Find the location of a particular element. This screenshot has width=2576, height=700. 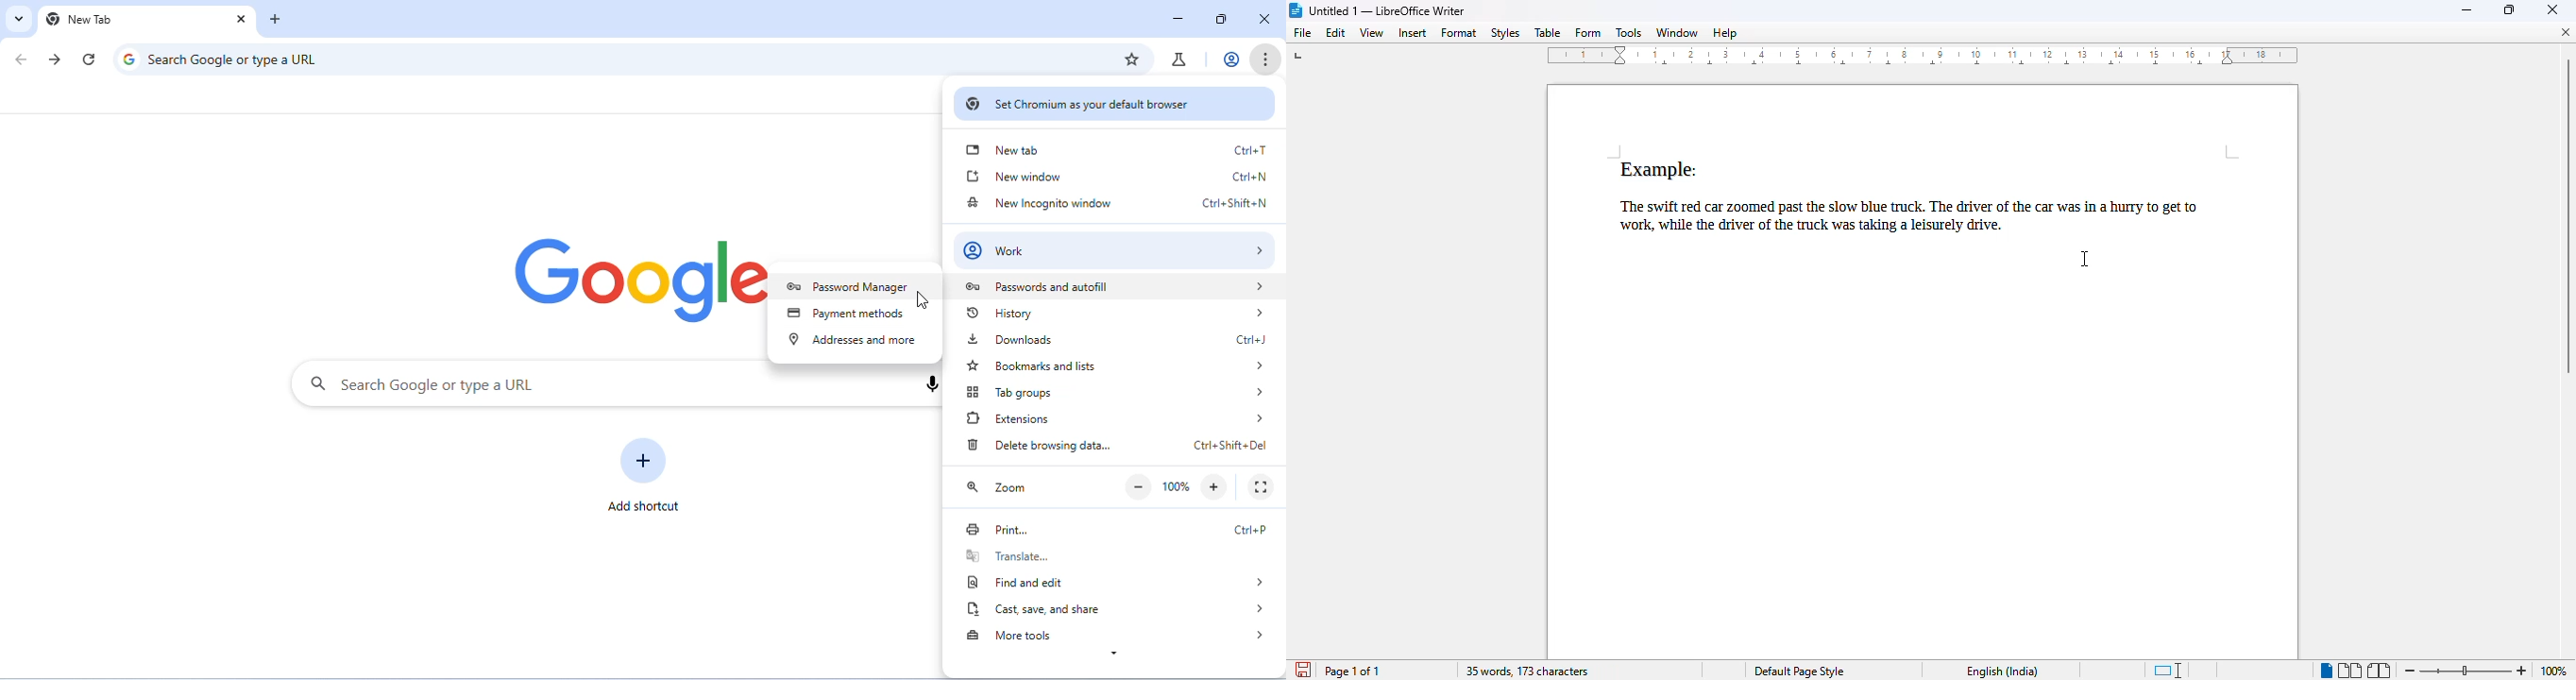

Default page style is located at coordinates (1799, 672).